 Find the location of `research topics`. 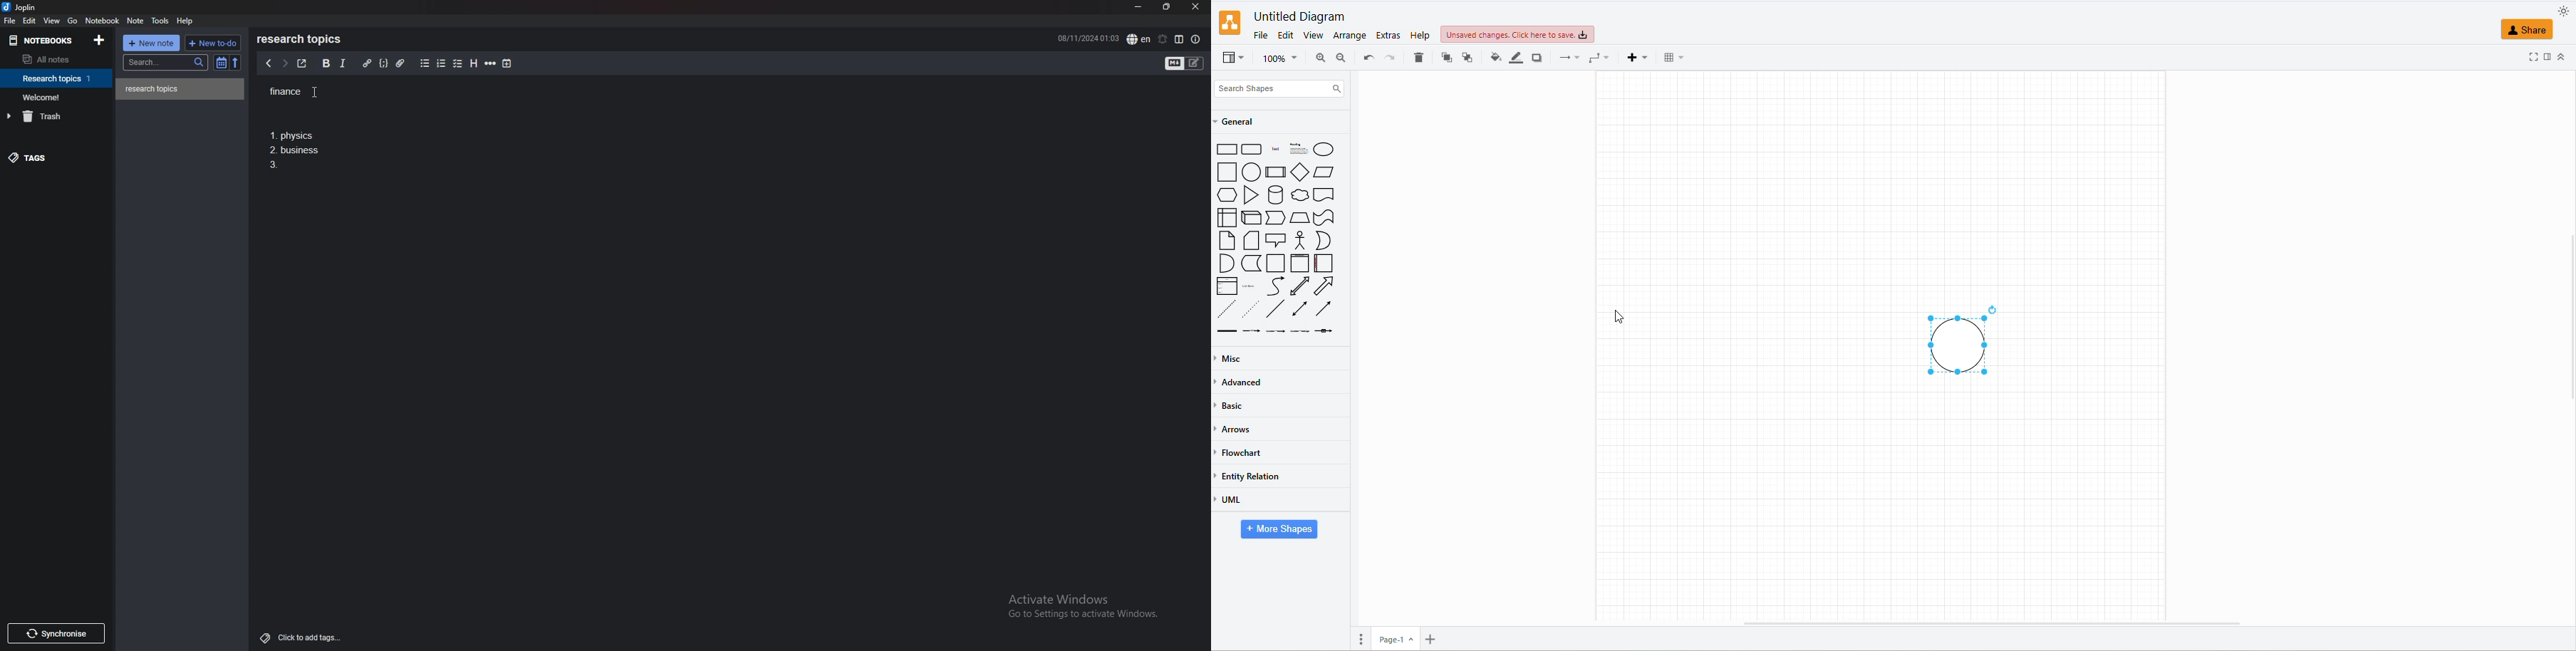

research topics is located at coordinates (302, 39).